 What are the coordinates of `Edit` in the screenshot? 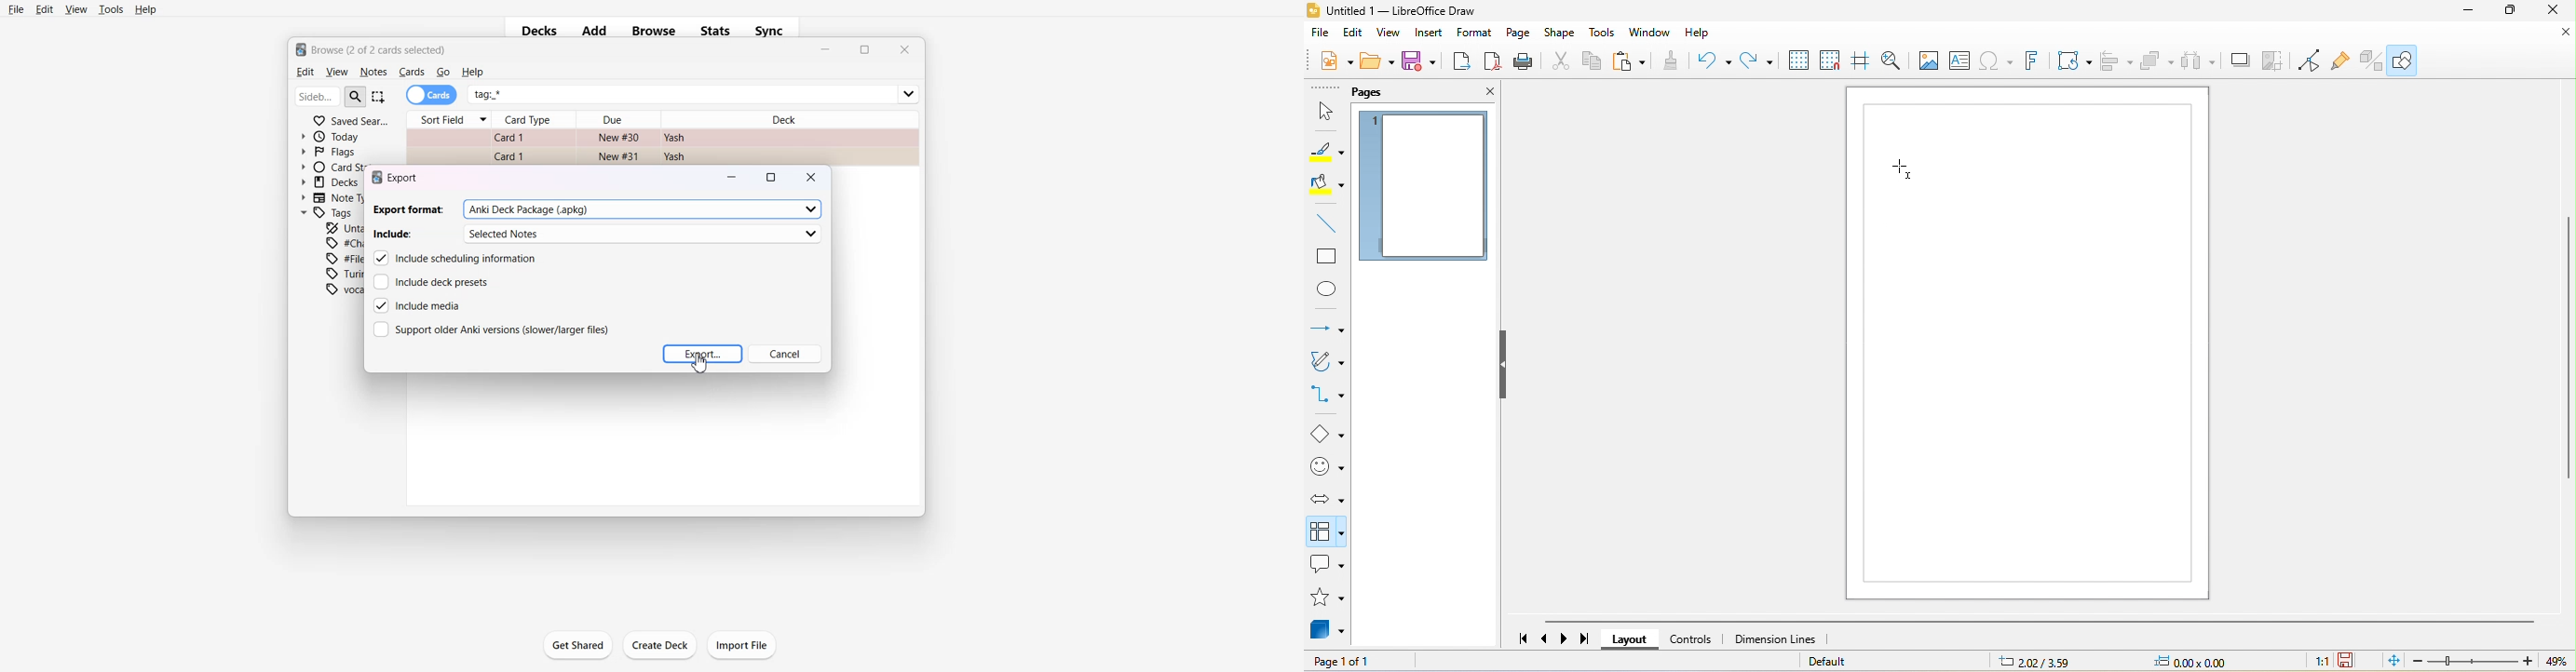 It's located at (45, 9).